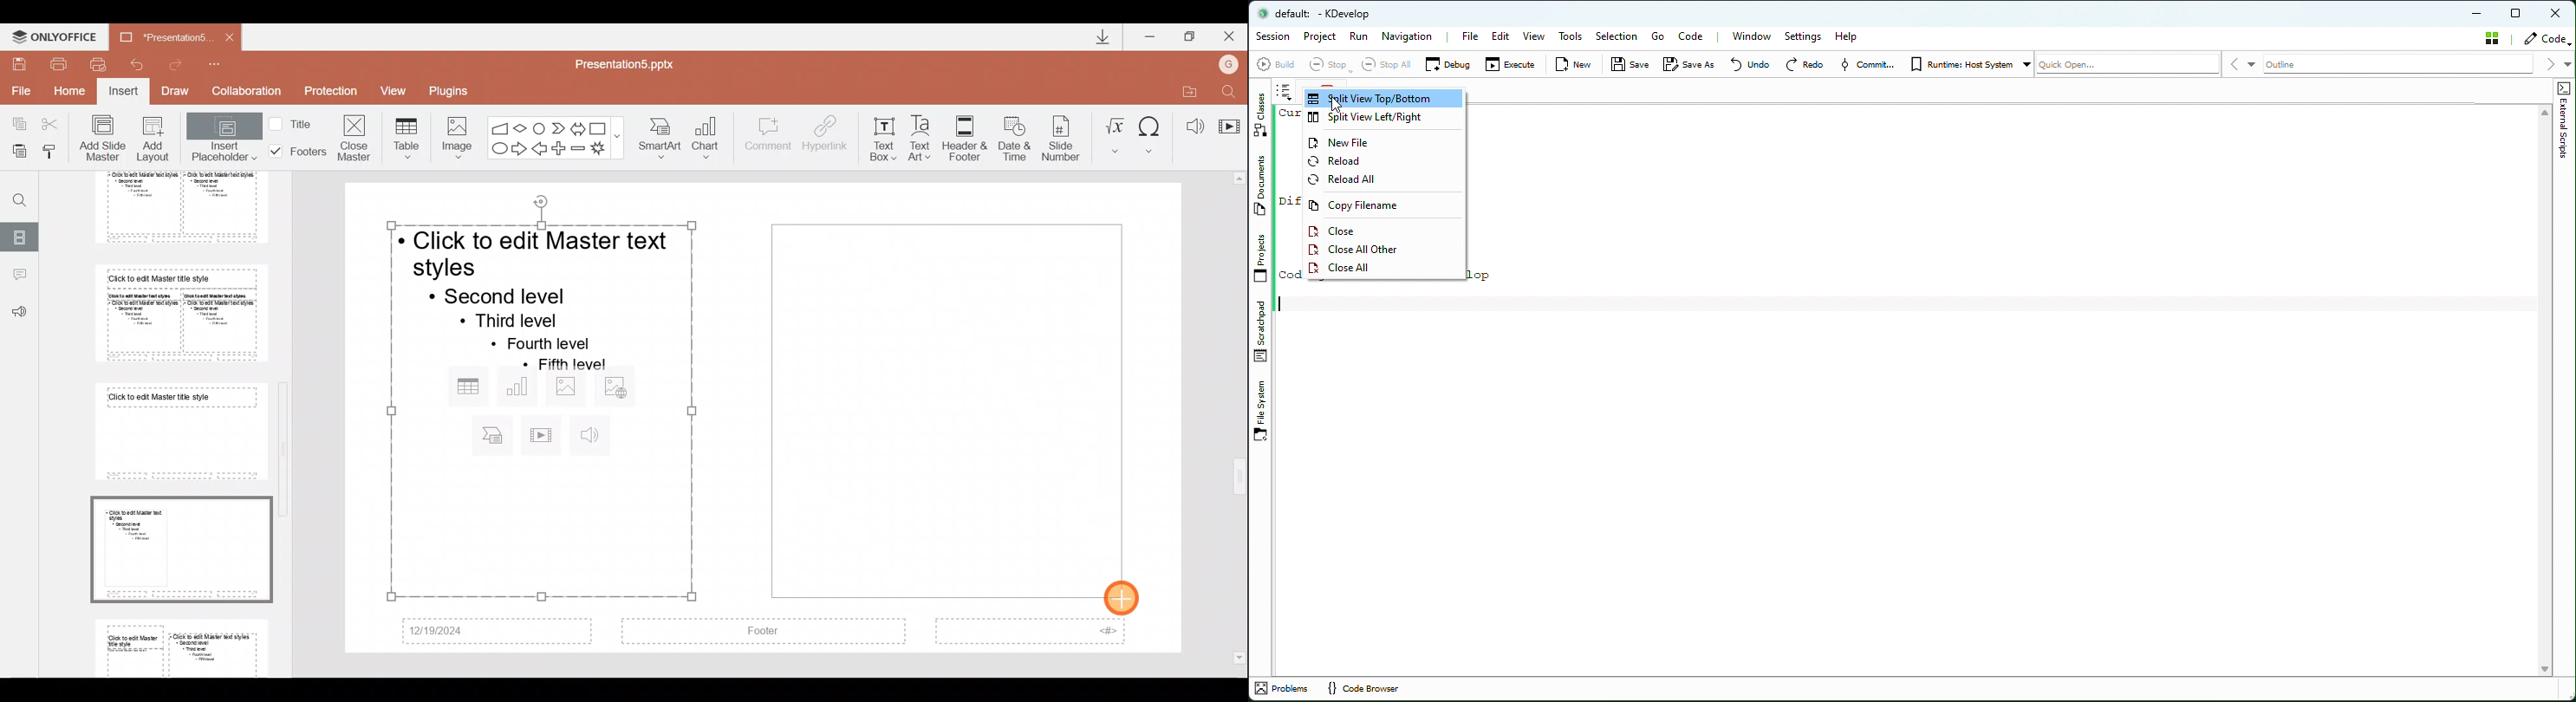 The width and height of the screenshot is (2576, 728). Describe the element at coordinates (14, 124) in the screenshot. I see `Copy` at that location.